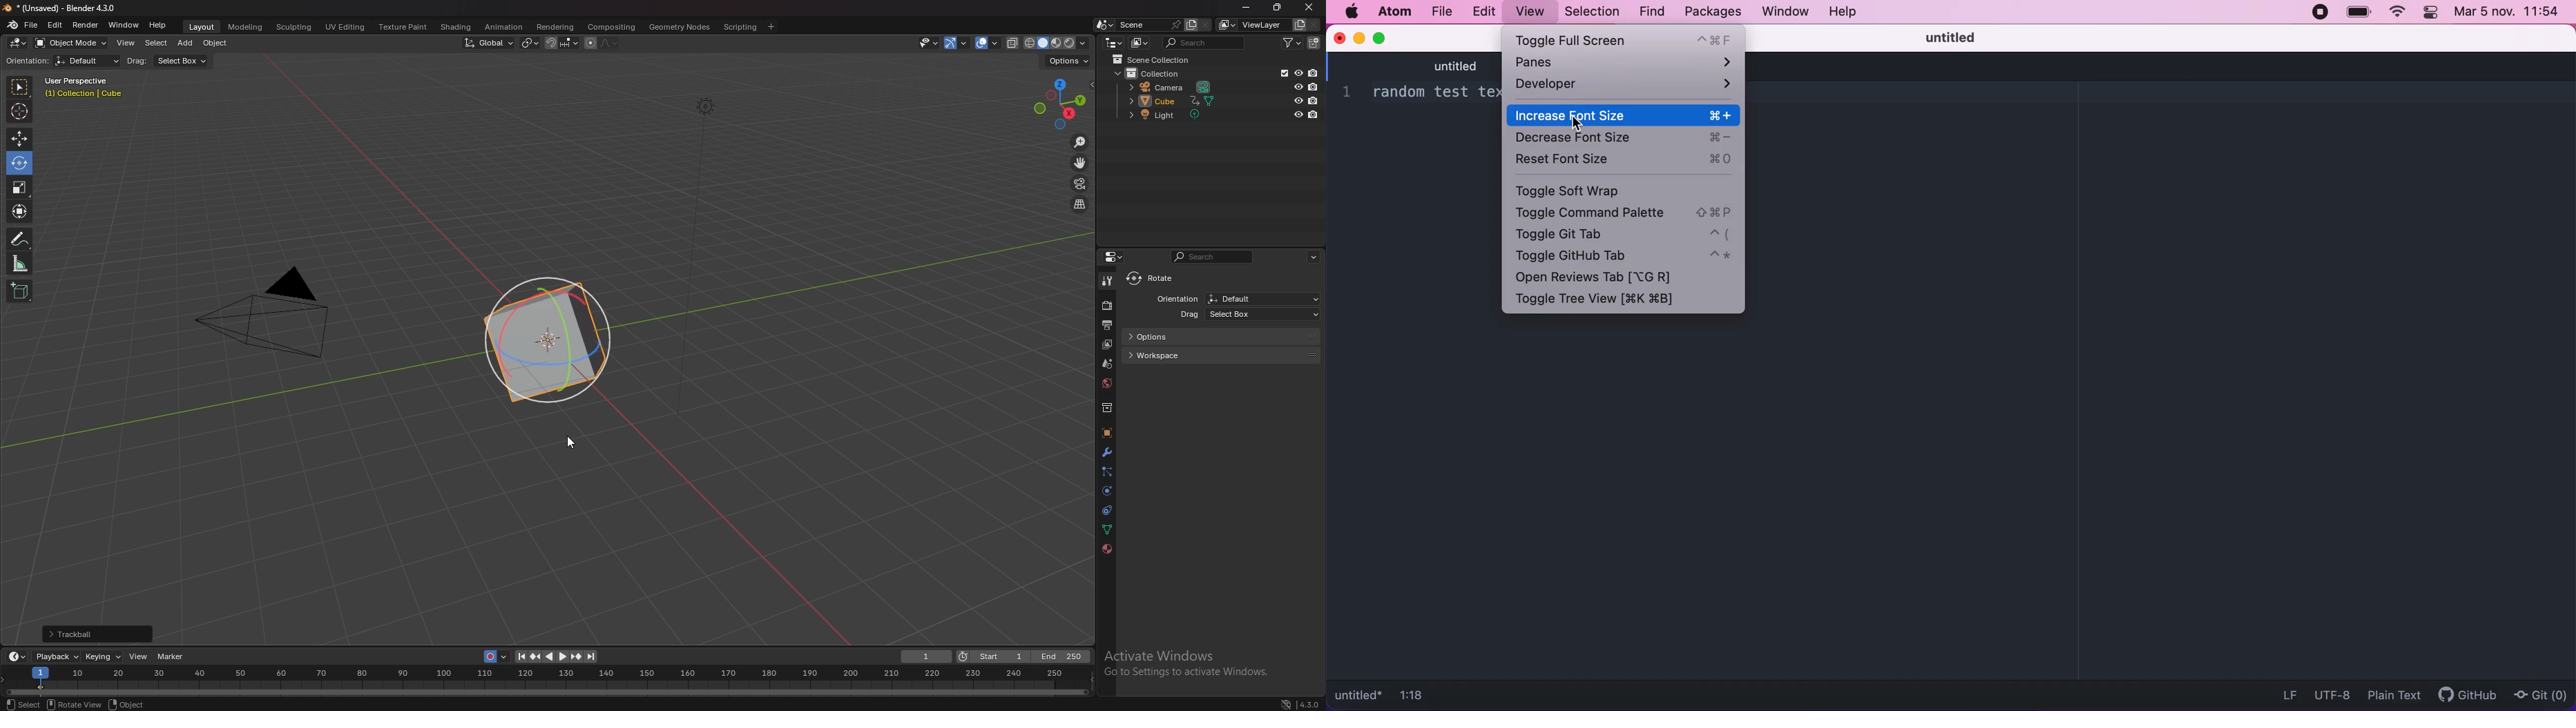 The width and height of the screenshot is (2576, 728). I want to click on disable in render, so click(1313, 101).